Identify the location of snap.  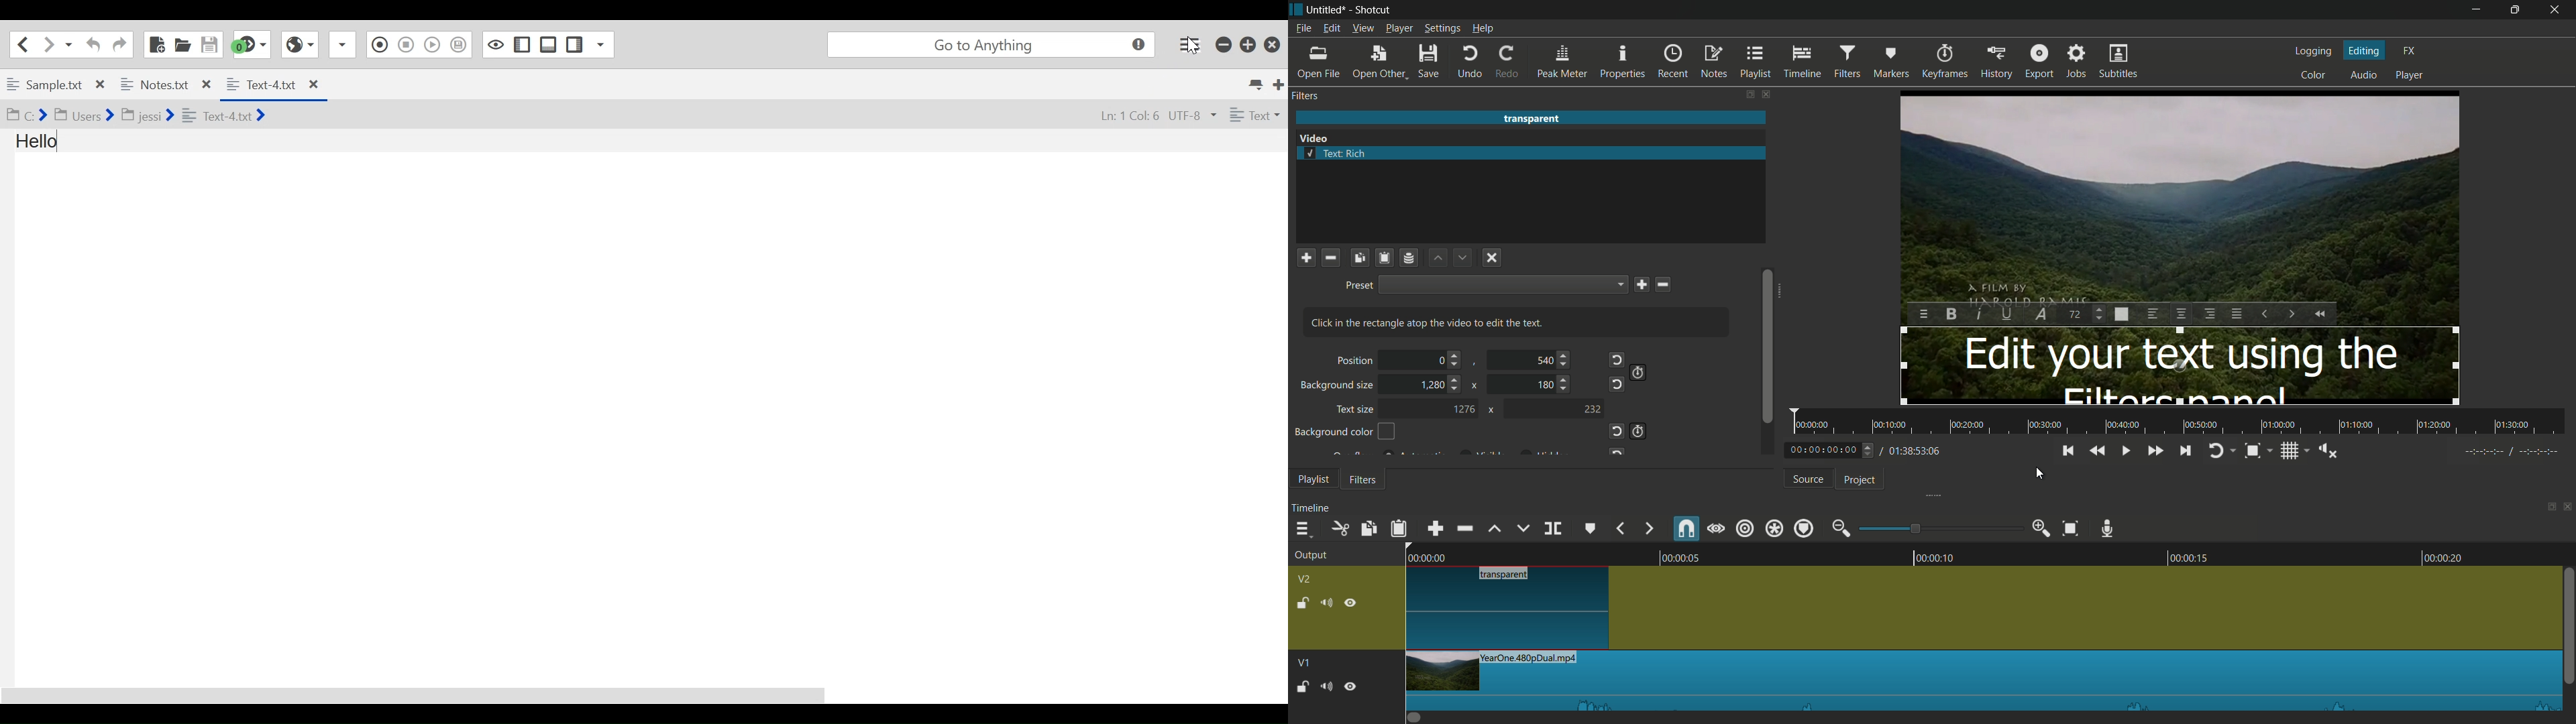
(1687, 530).